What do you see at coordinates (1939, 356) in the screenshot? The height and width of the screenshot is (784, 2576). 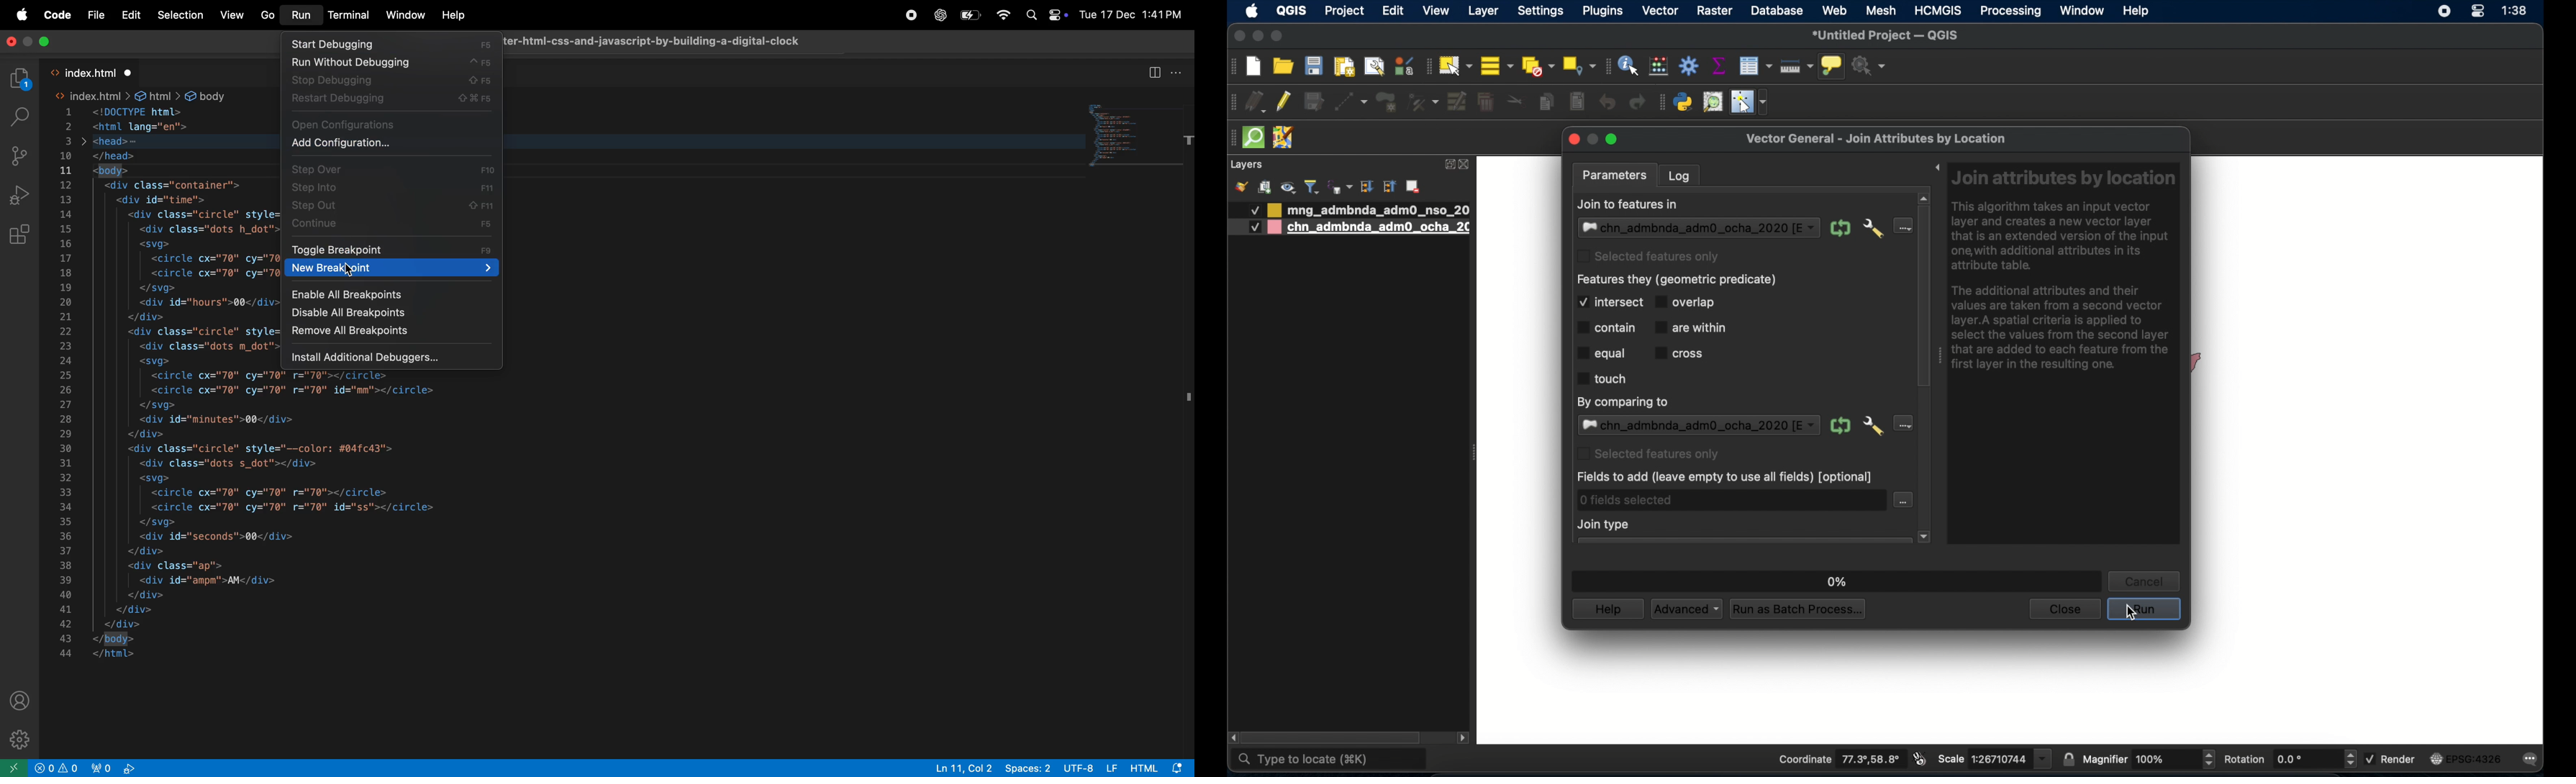 I see `drag handle` at bounding box center [1939, 356].